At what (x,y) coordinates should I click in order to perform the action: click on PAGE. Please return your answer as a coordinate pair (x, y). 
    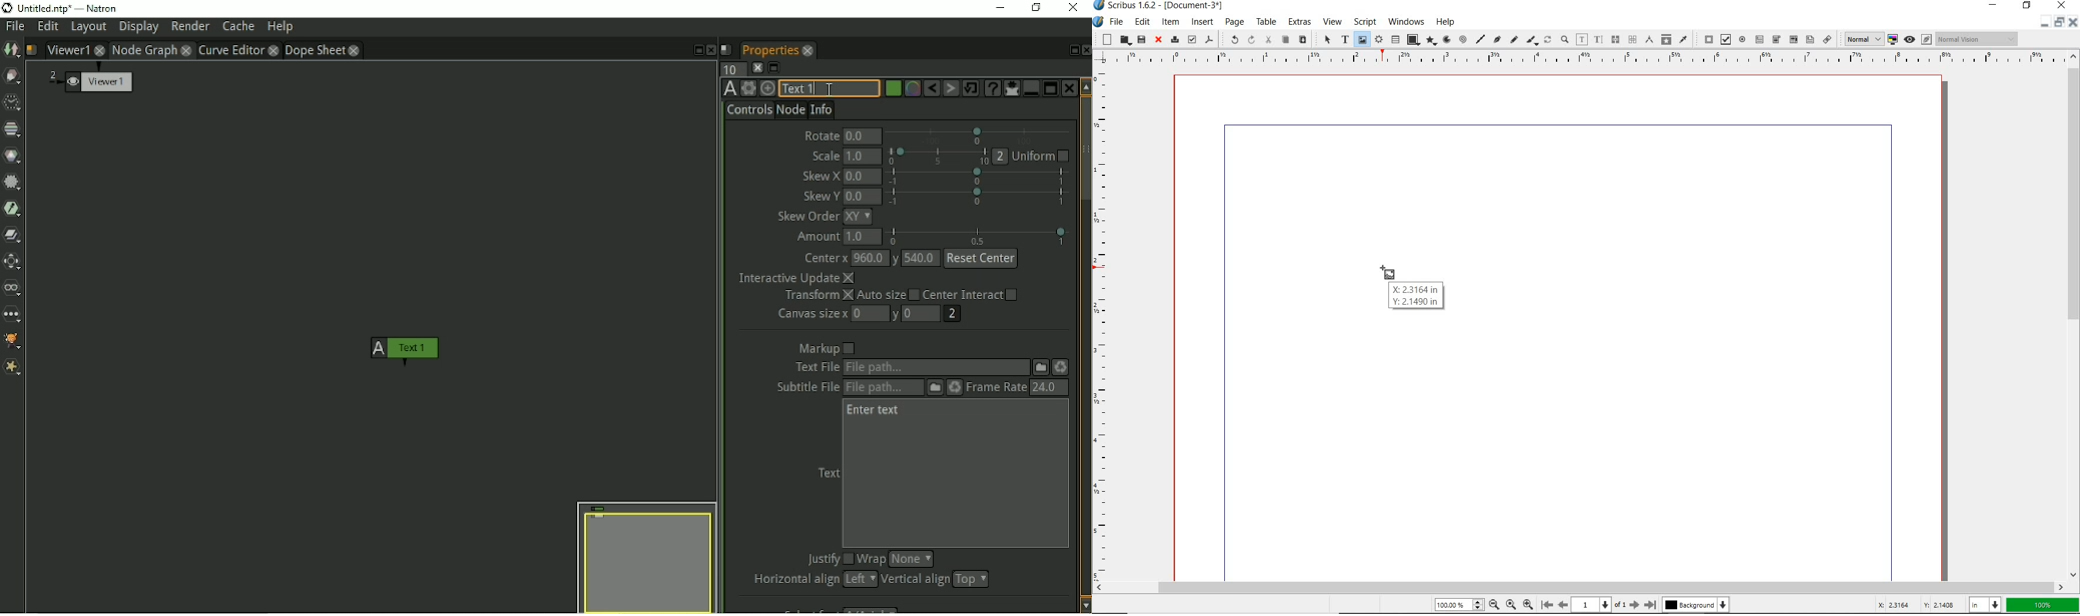
    Looking at the image, I should click on (1234, 22).